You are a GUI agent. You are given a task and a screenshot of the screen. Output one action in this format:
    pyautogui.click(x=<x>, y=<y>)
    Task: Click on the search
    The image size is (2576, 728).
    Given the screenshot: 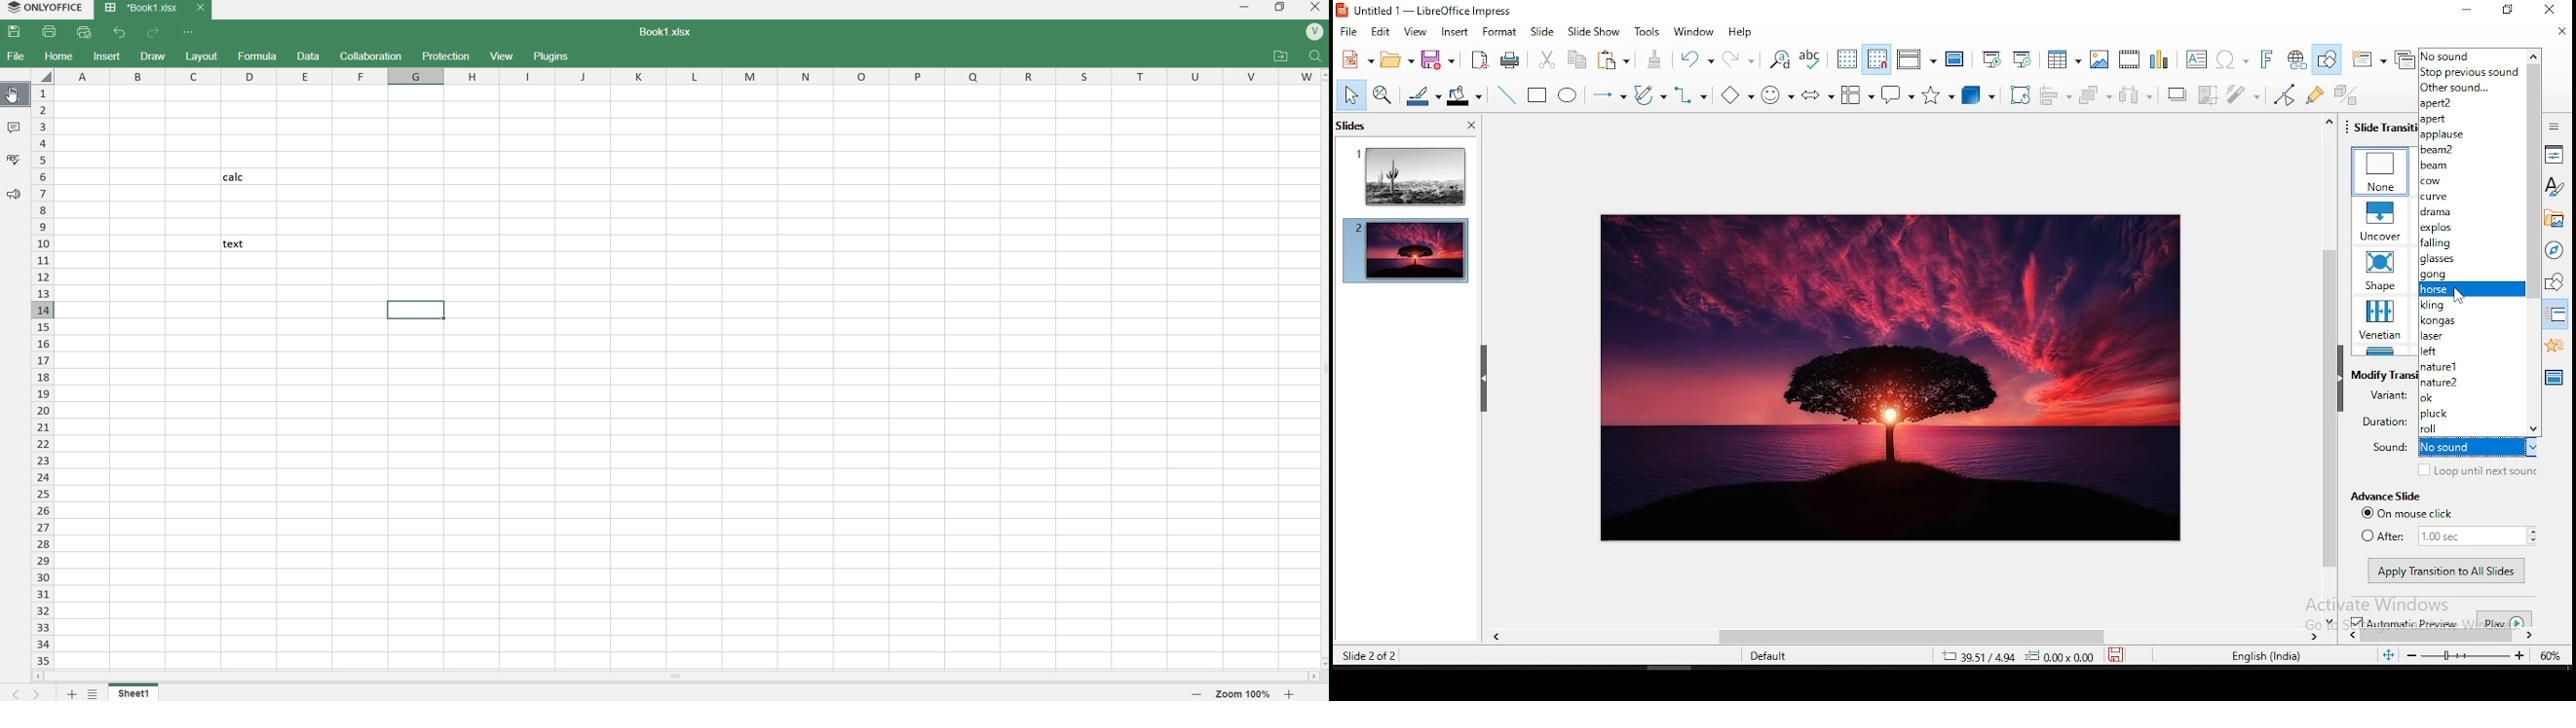 What is the action you would take?
    pyautogui.click(x=15, y=95)
    